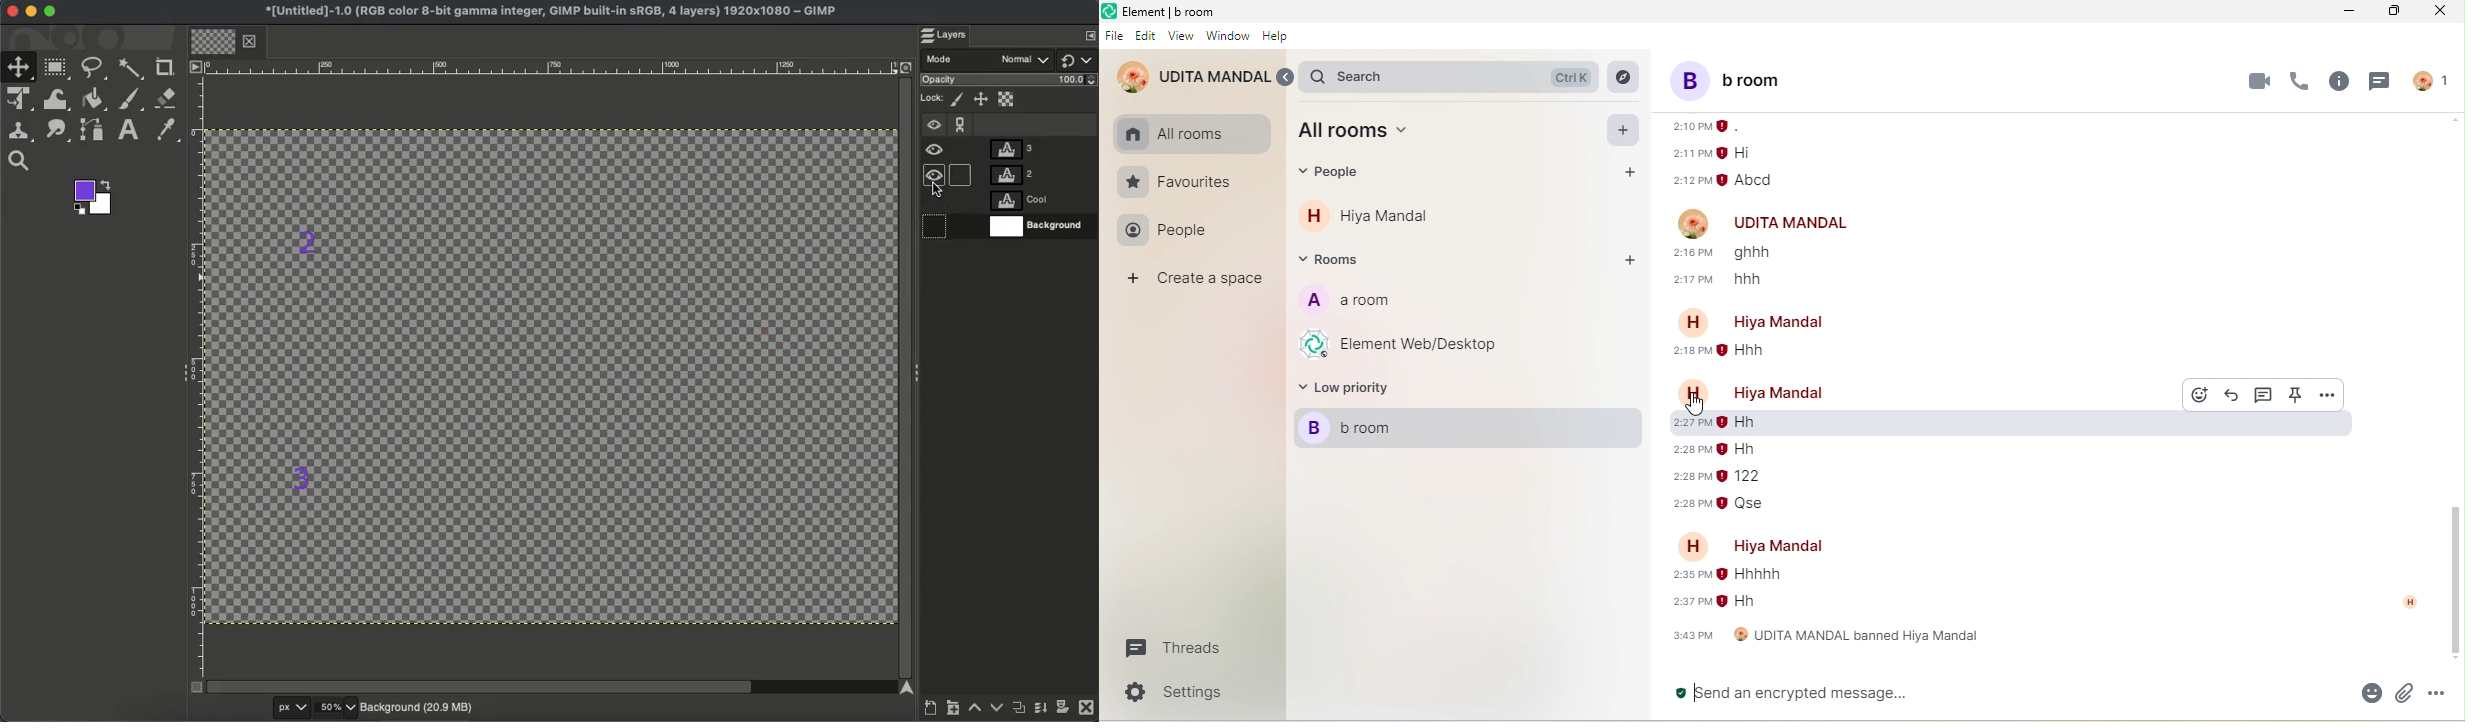 The image size is (2492, 728). Describe the element at coordinates (19, 66) in the screenshot. I see `Move tool` at that location.